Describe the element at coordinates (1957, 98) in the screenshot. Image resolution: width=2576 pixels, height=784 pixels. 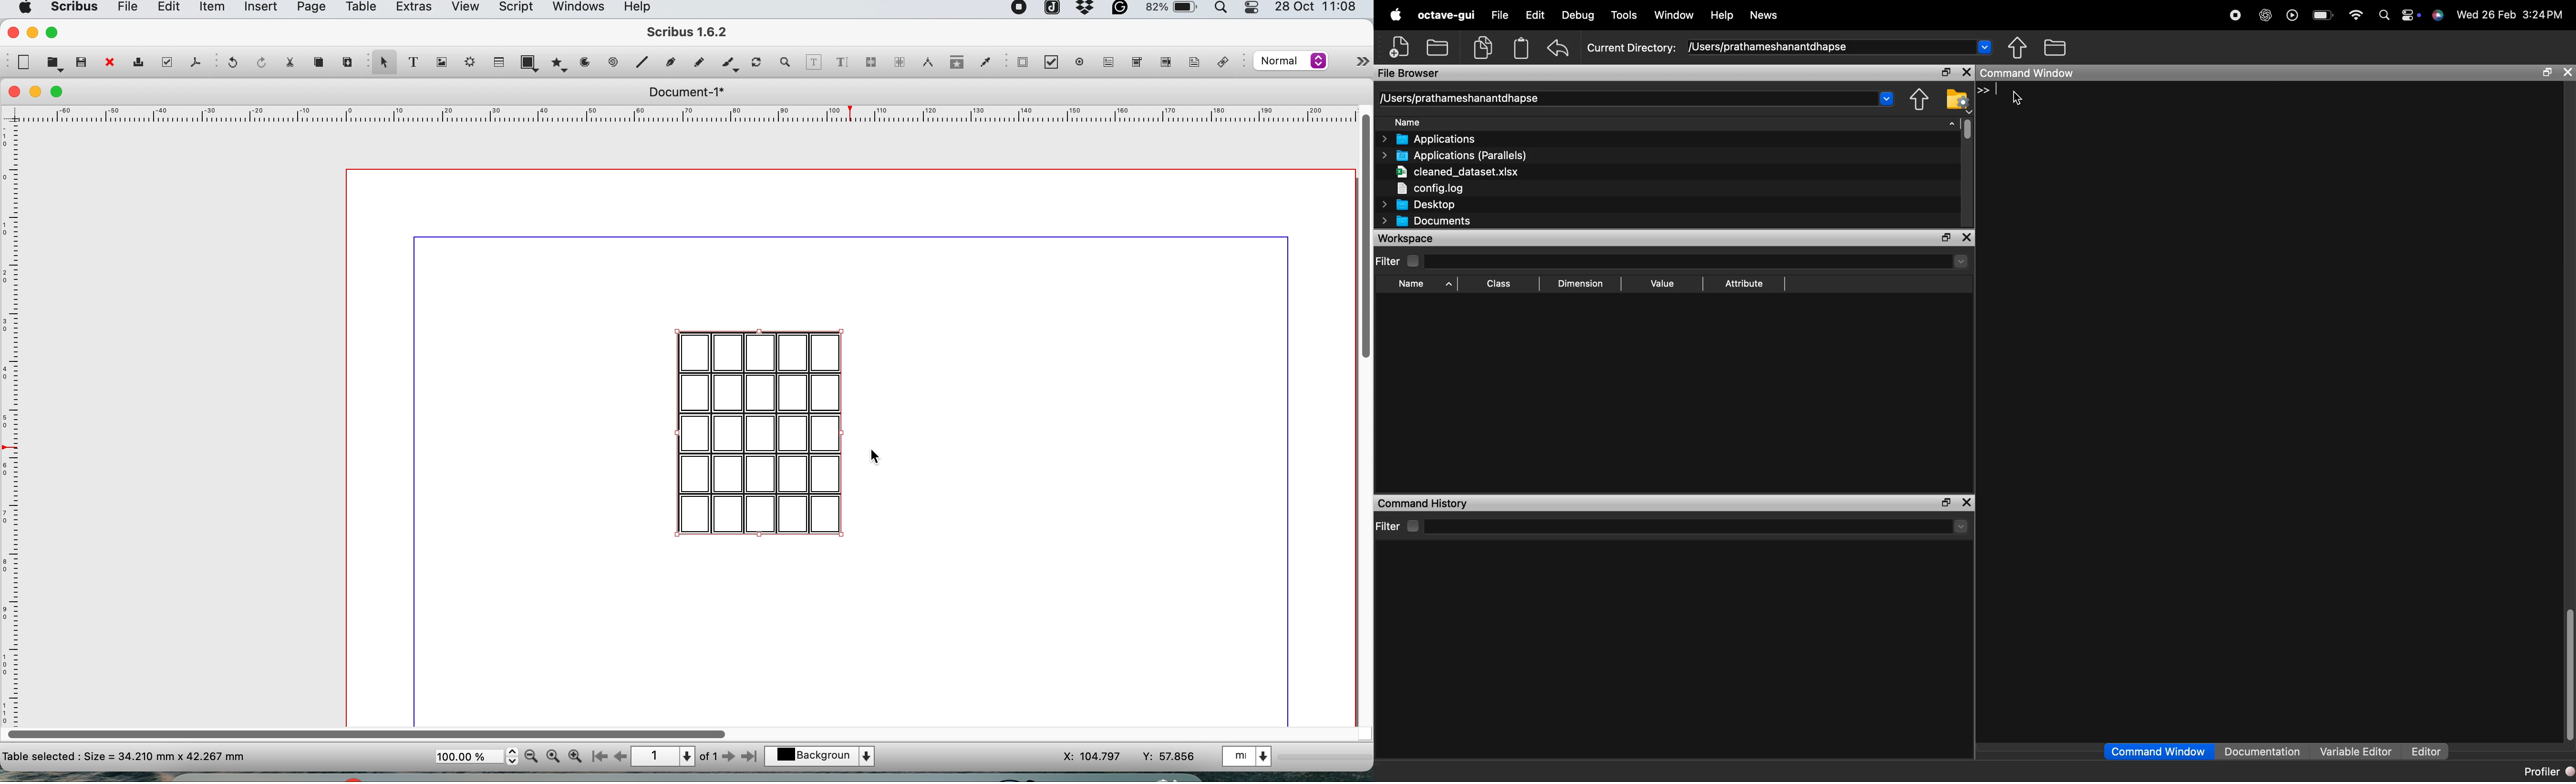
I see `Directory settings` at that location.